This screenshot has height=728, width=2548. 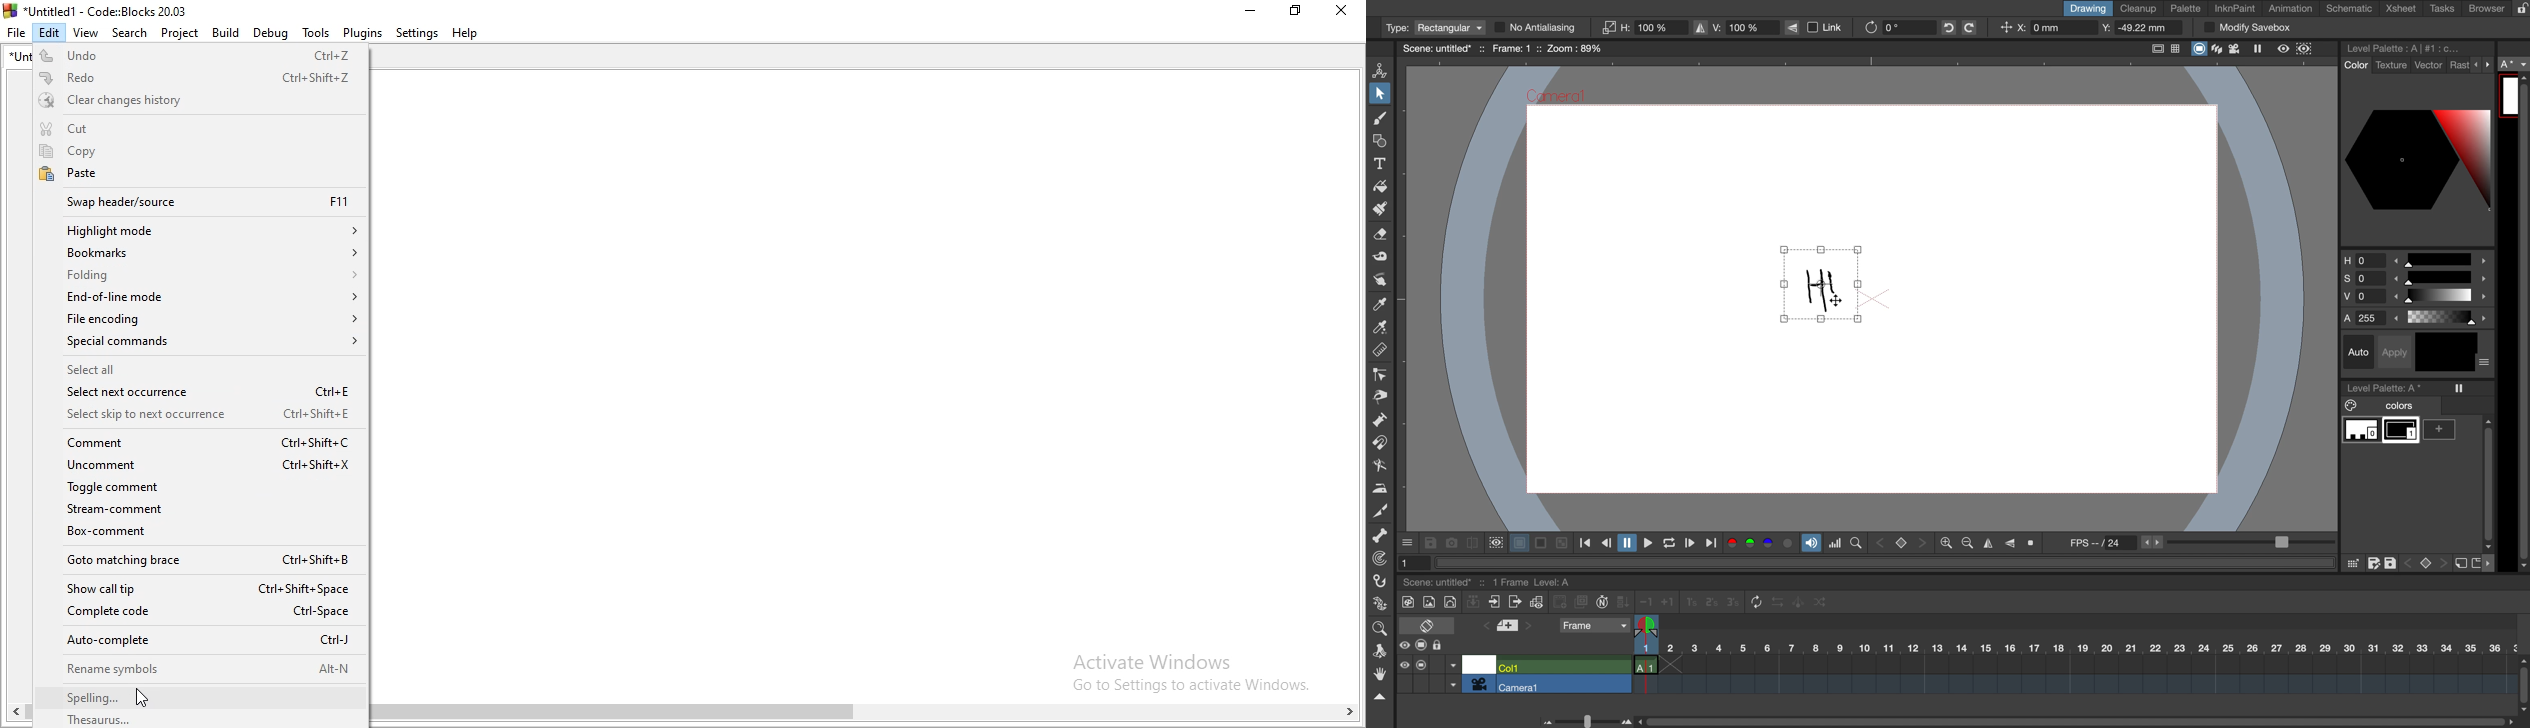 What do you see at coordinates (1561, 542) in the screenshot?
I see `checkered background` at bounding box center [1561, 542].